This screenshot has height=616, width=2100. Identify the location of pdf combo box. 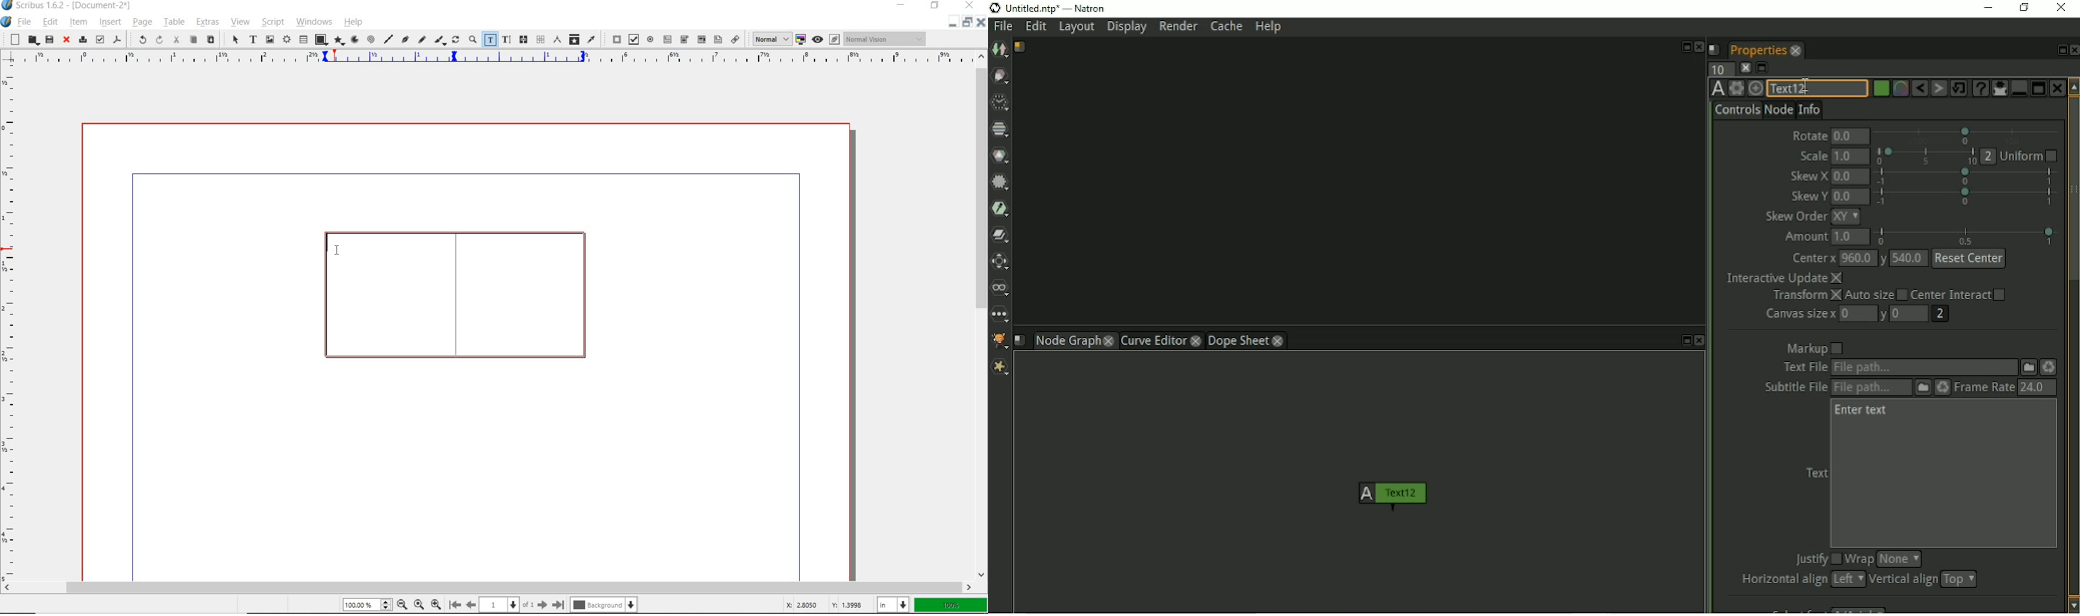
(685, 39).